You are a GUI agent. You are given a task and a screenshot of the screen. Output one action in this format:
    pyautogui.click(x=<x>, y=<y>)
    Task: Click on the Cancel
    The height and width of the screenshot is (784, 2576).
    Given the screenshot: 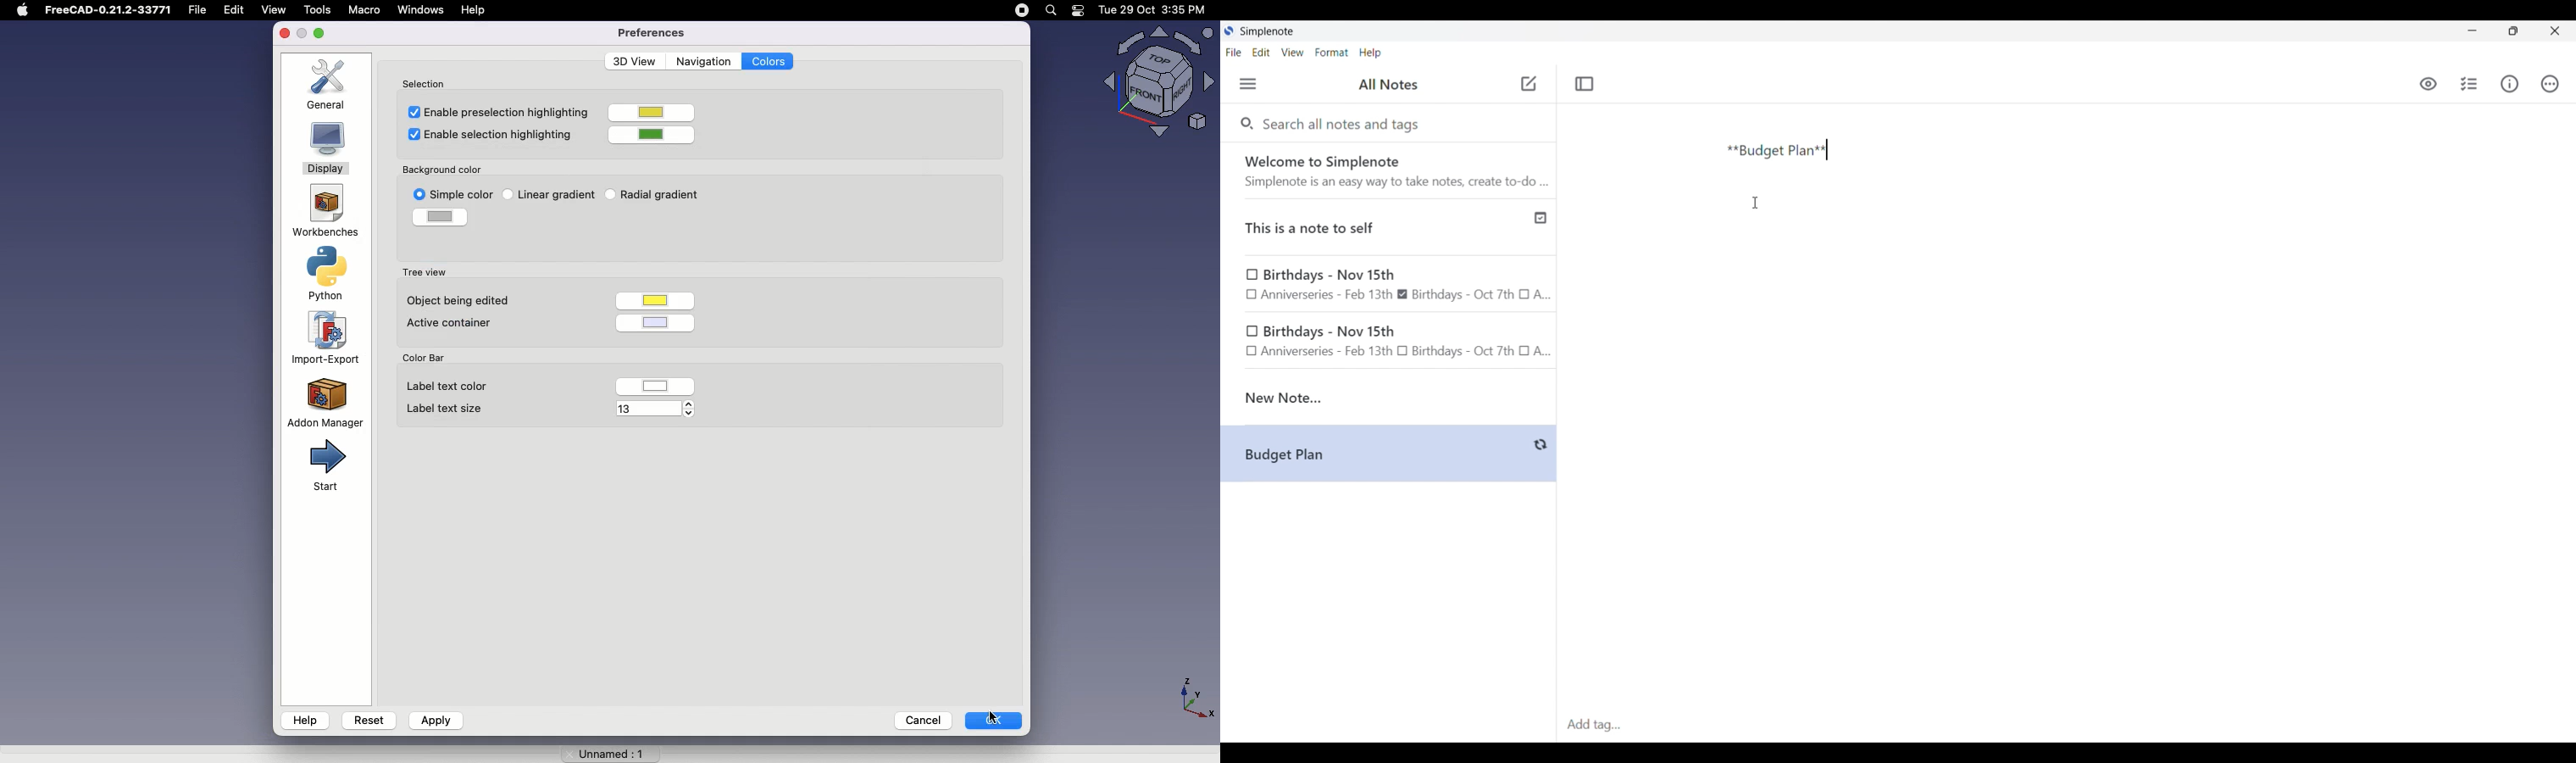 What is the action you would take?
    pyautogui.click(x=918, y=719)
    